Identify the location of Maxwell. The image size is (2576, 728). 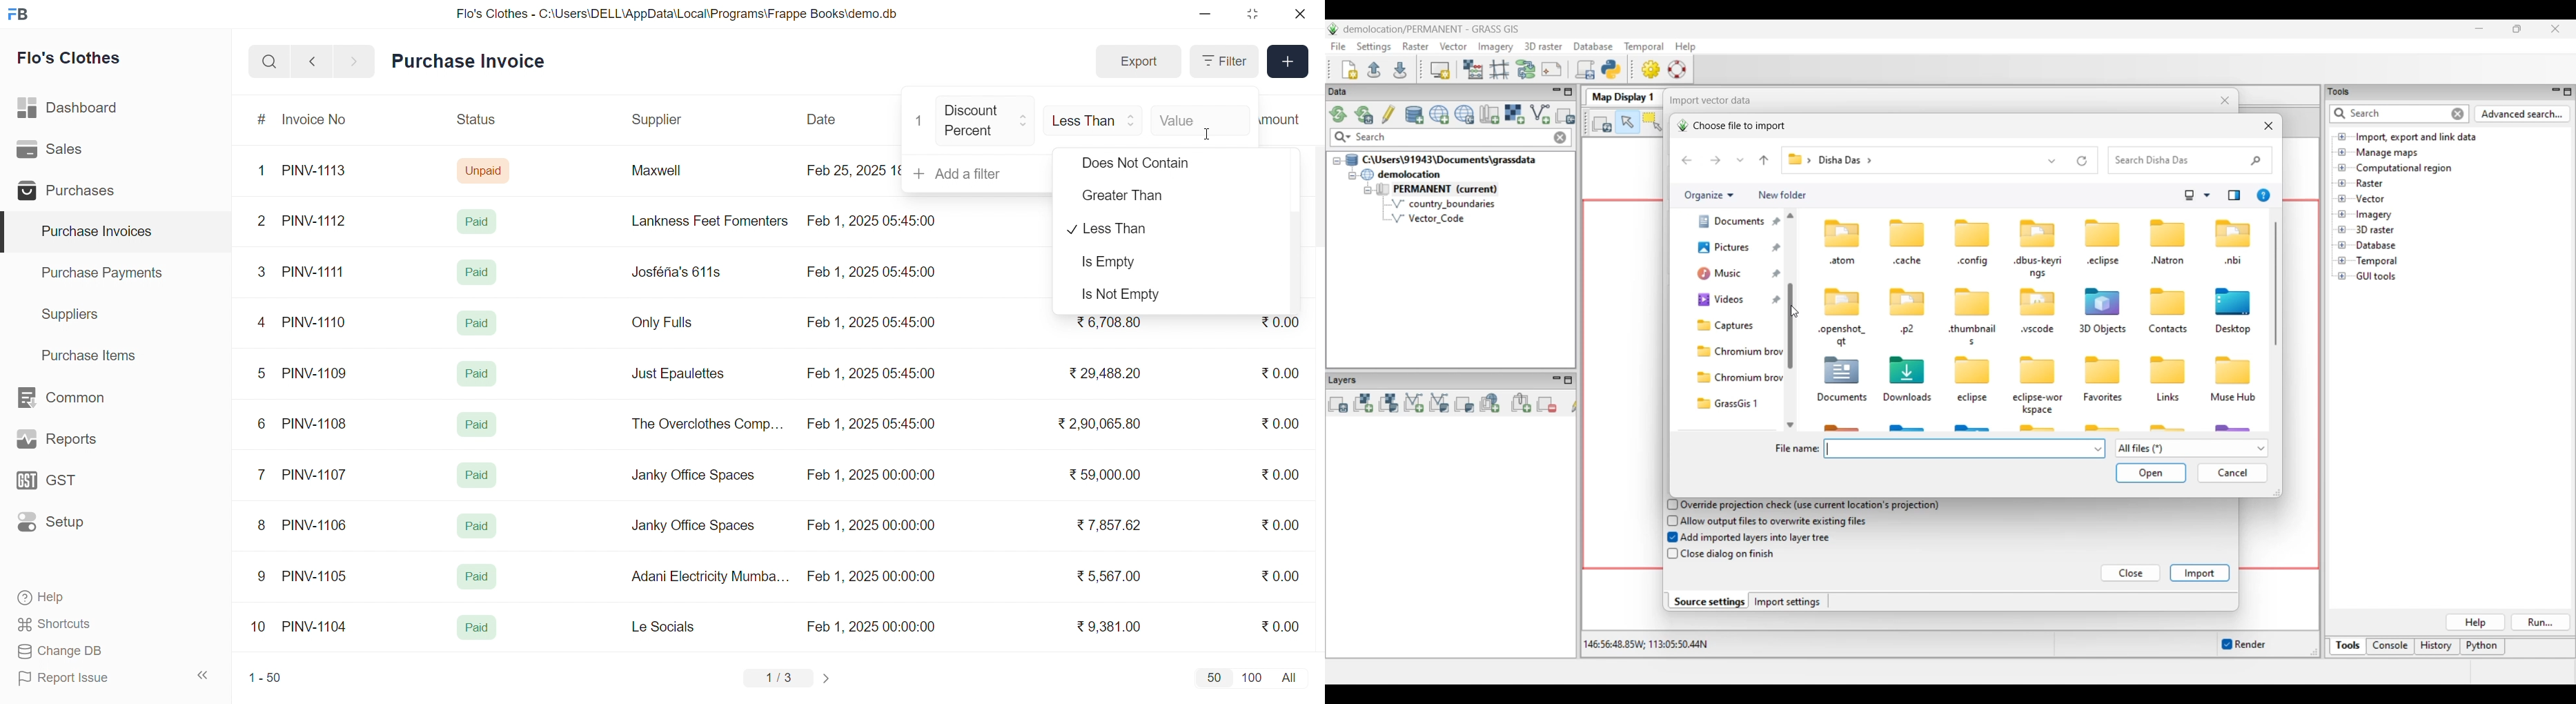
(672, 175).